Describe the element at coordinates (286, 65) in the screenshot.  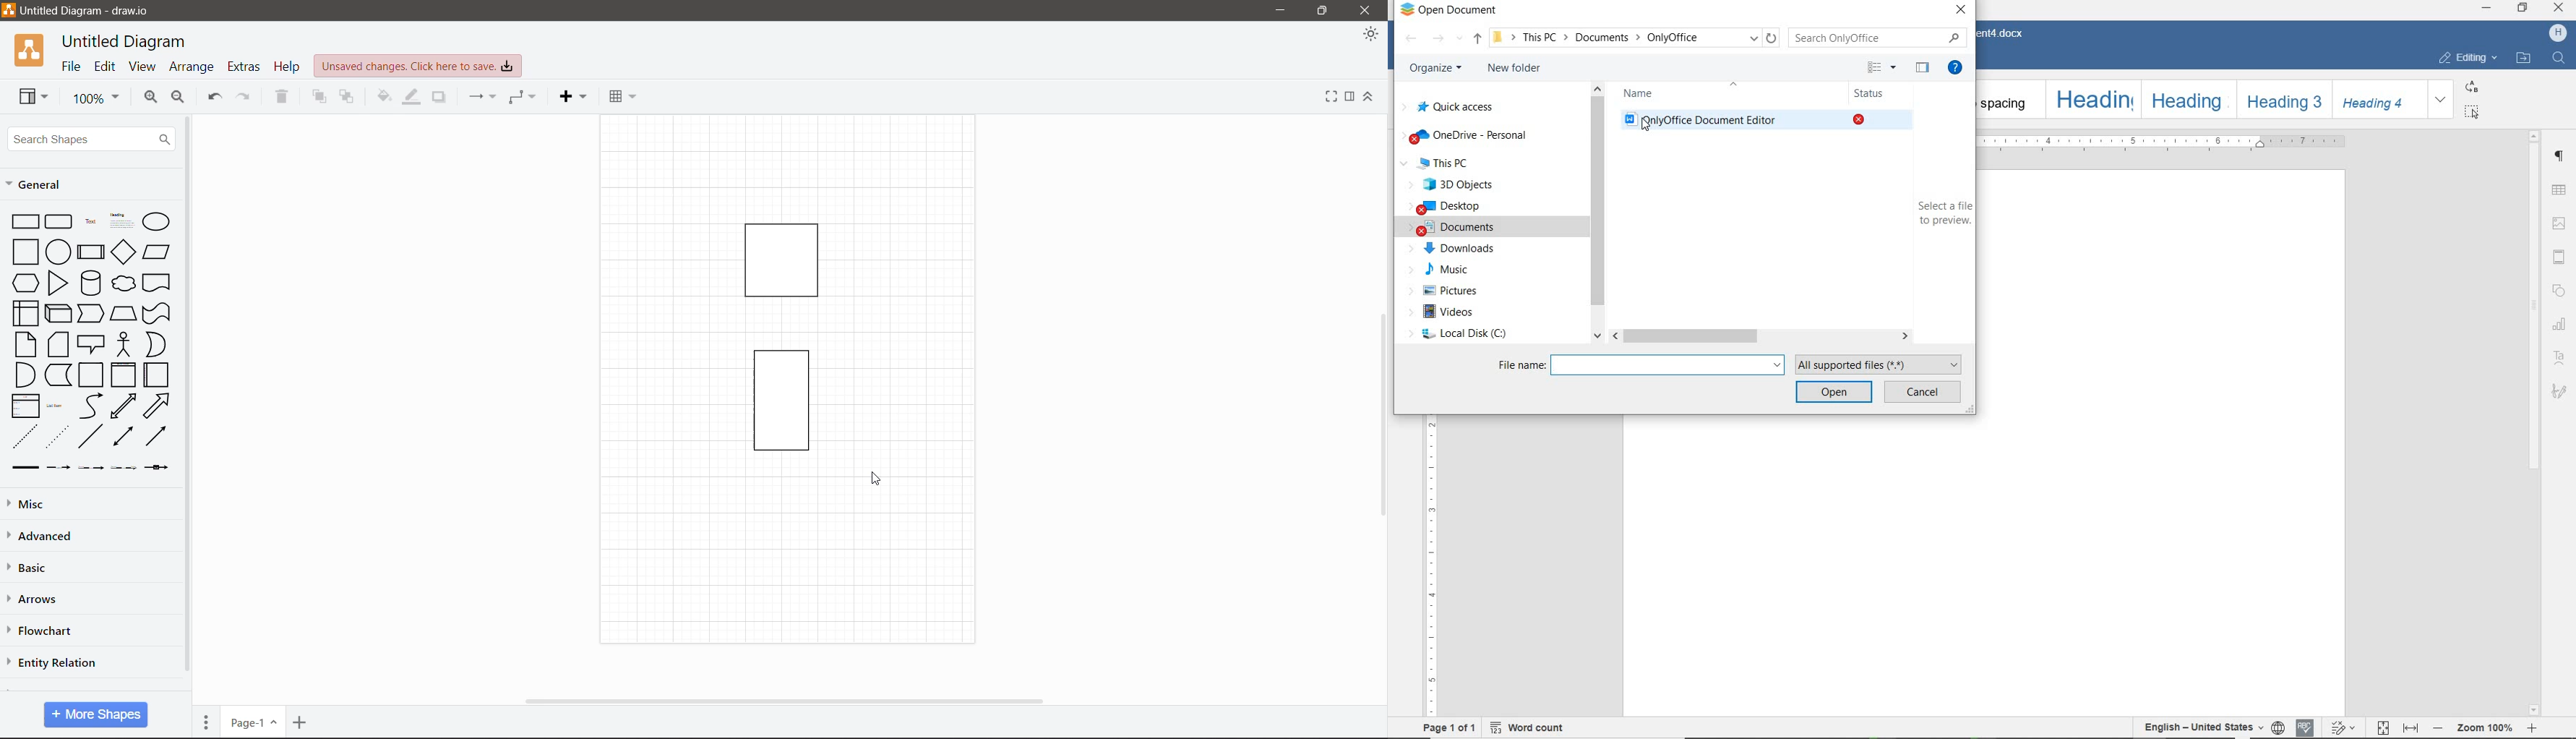
I see `Help` at that location.